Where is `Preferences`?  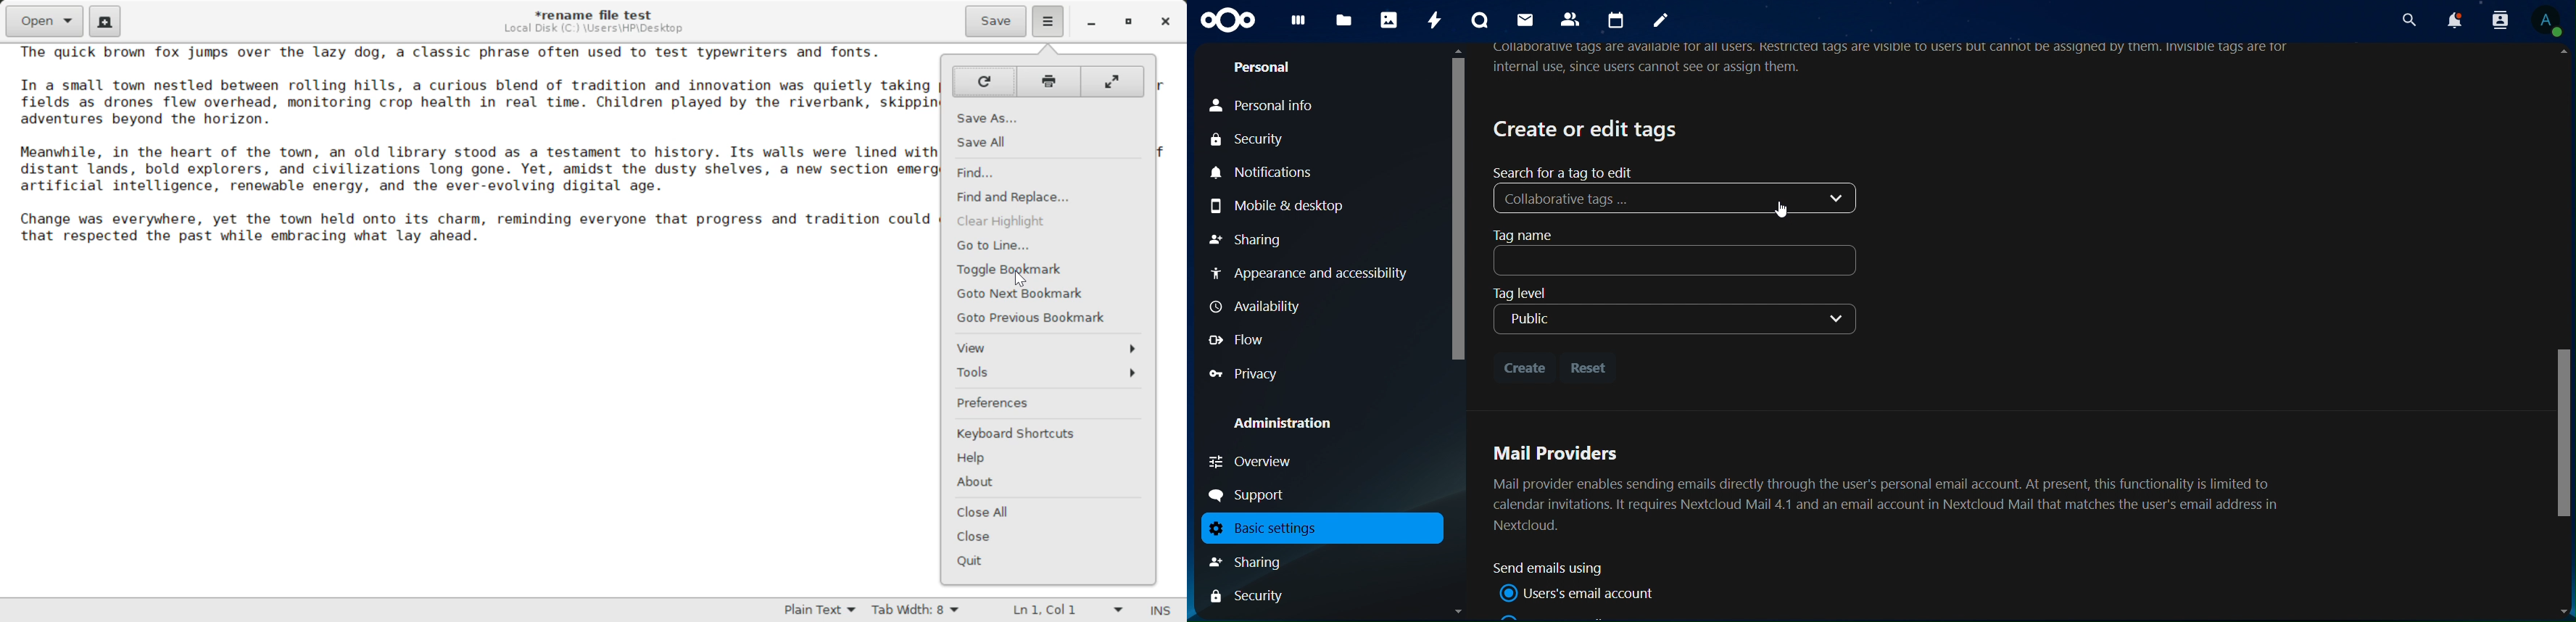 Preferences is located at coordinates (1047, 403).